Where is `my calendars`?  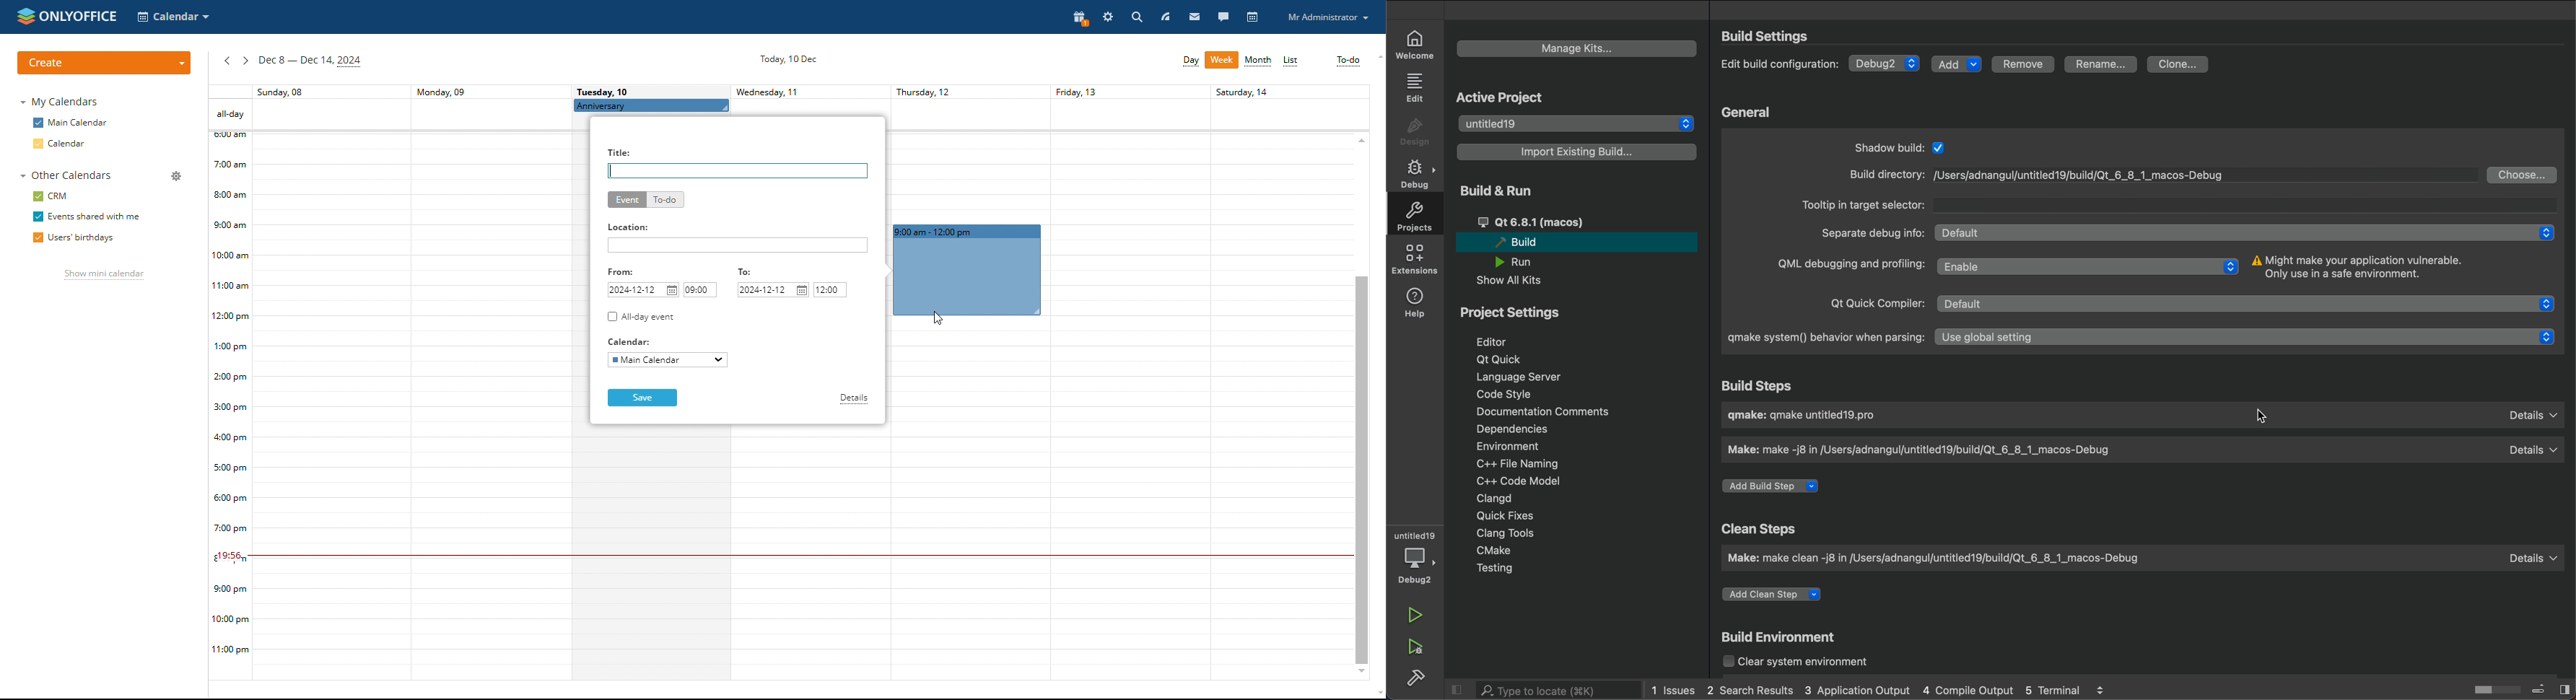 my calendars is located at coordinates (62, 102).